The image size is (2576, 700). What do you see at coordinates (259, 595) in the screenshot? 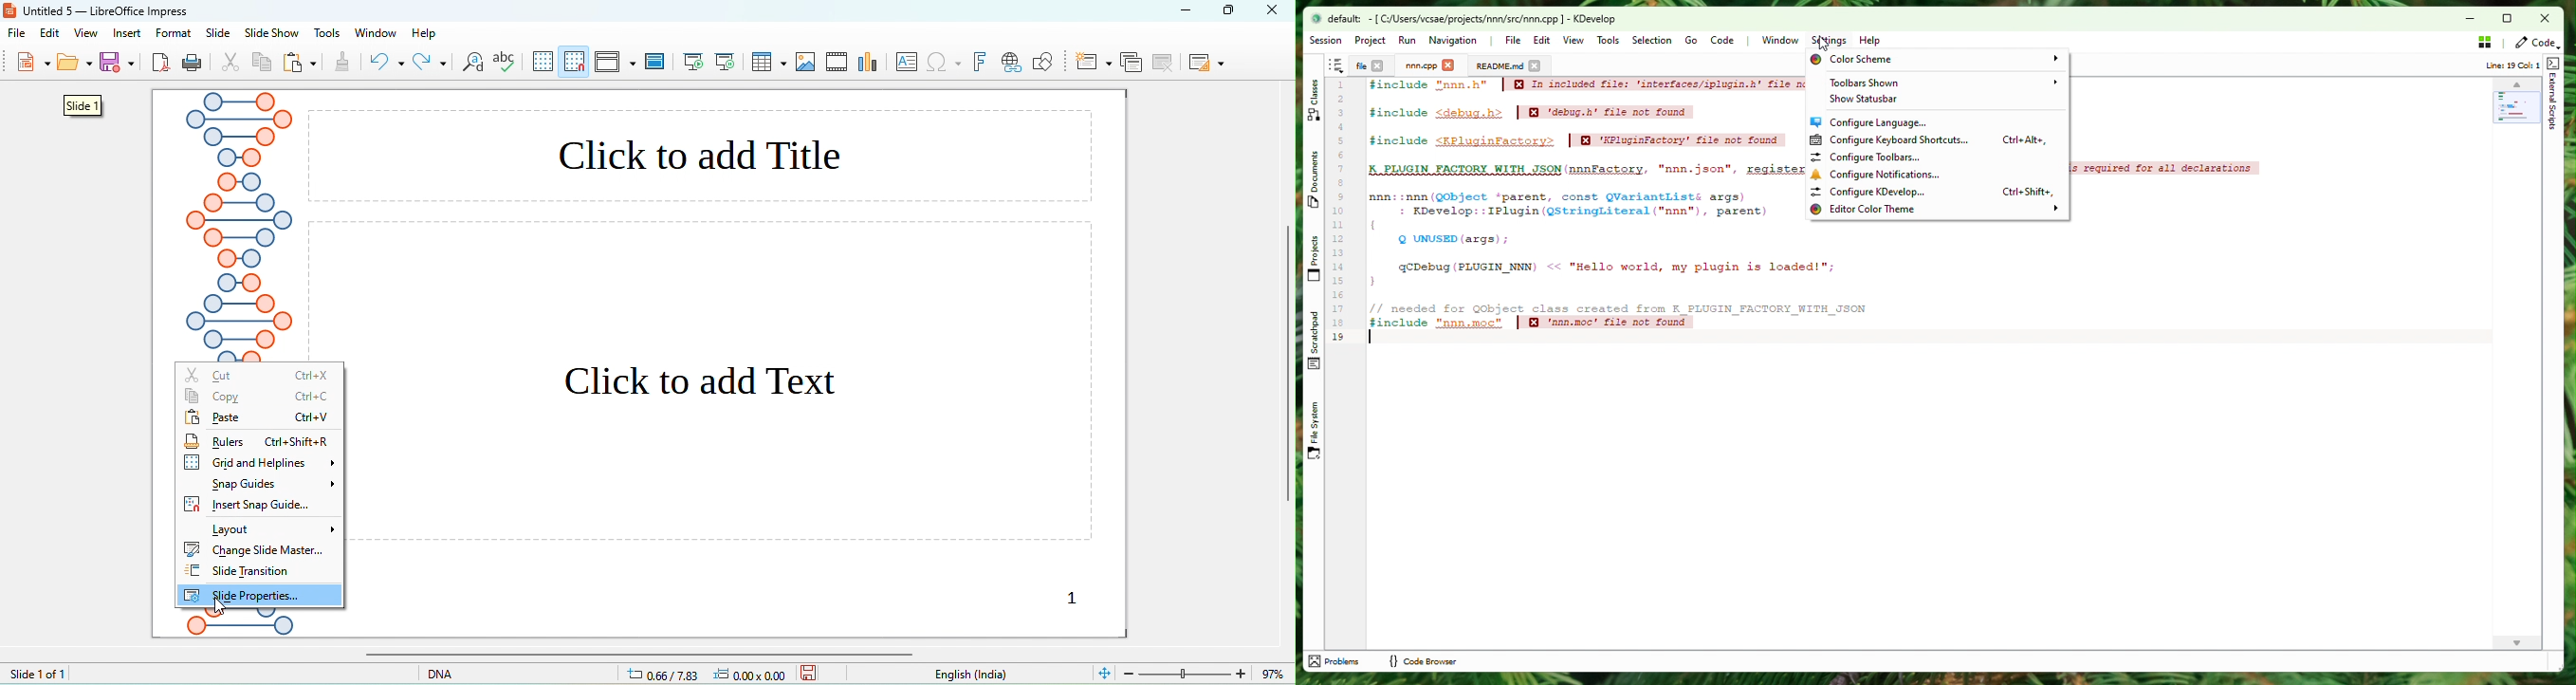
I see `slide properties` at bounding box center [259, 595].